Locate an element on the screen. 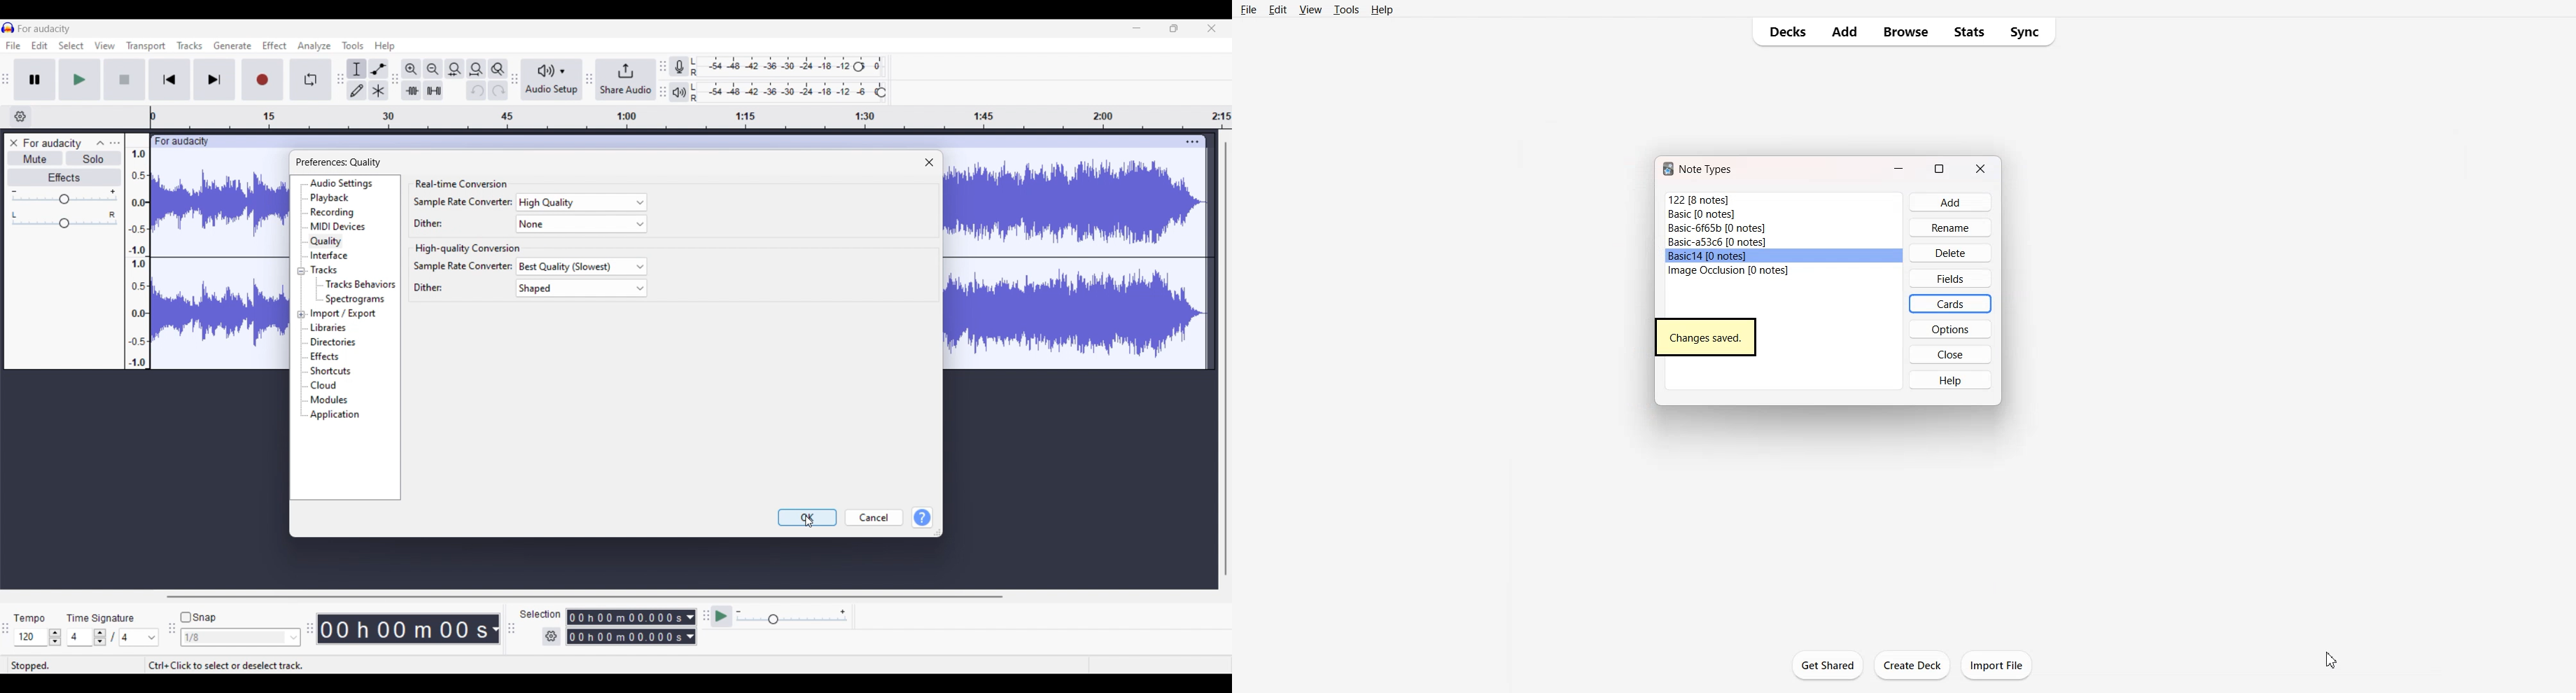  Application is located at coordinates (334, 415).